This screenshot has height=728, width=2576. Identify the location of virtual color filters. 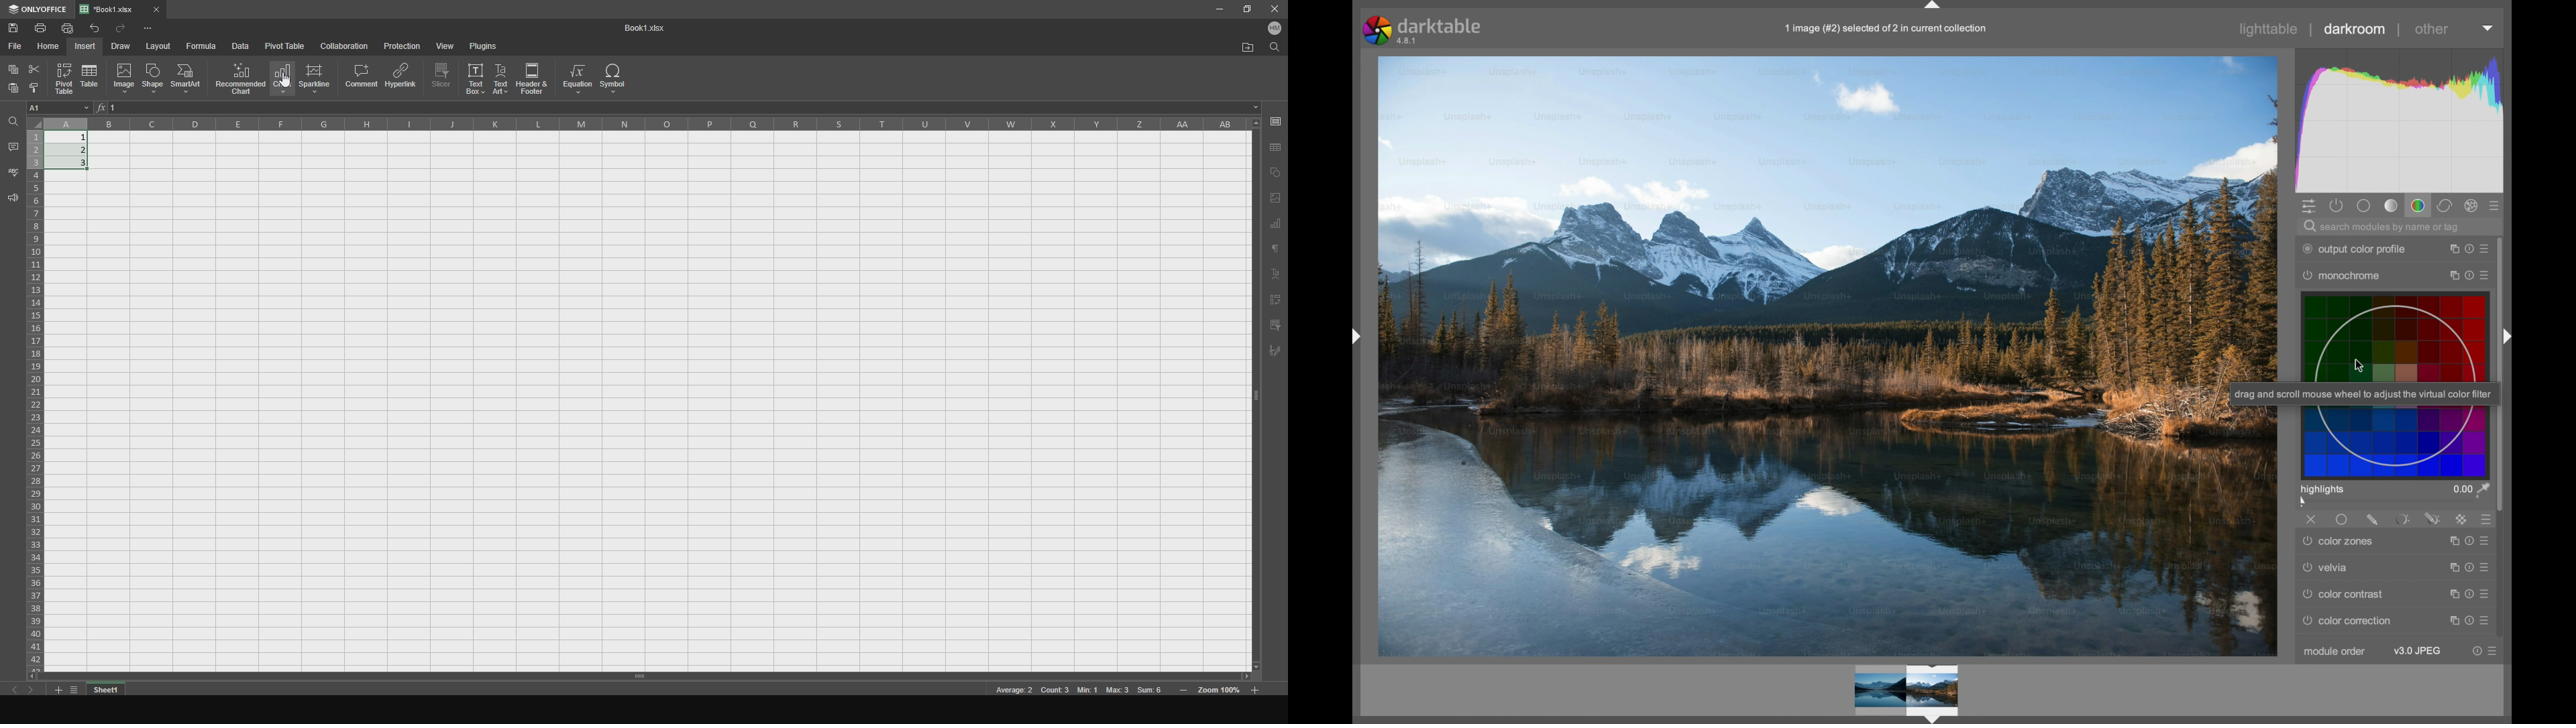
(2392, 386).